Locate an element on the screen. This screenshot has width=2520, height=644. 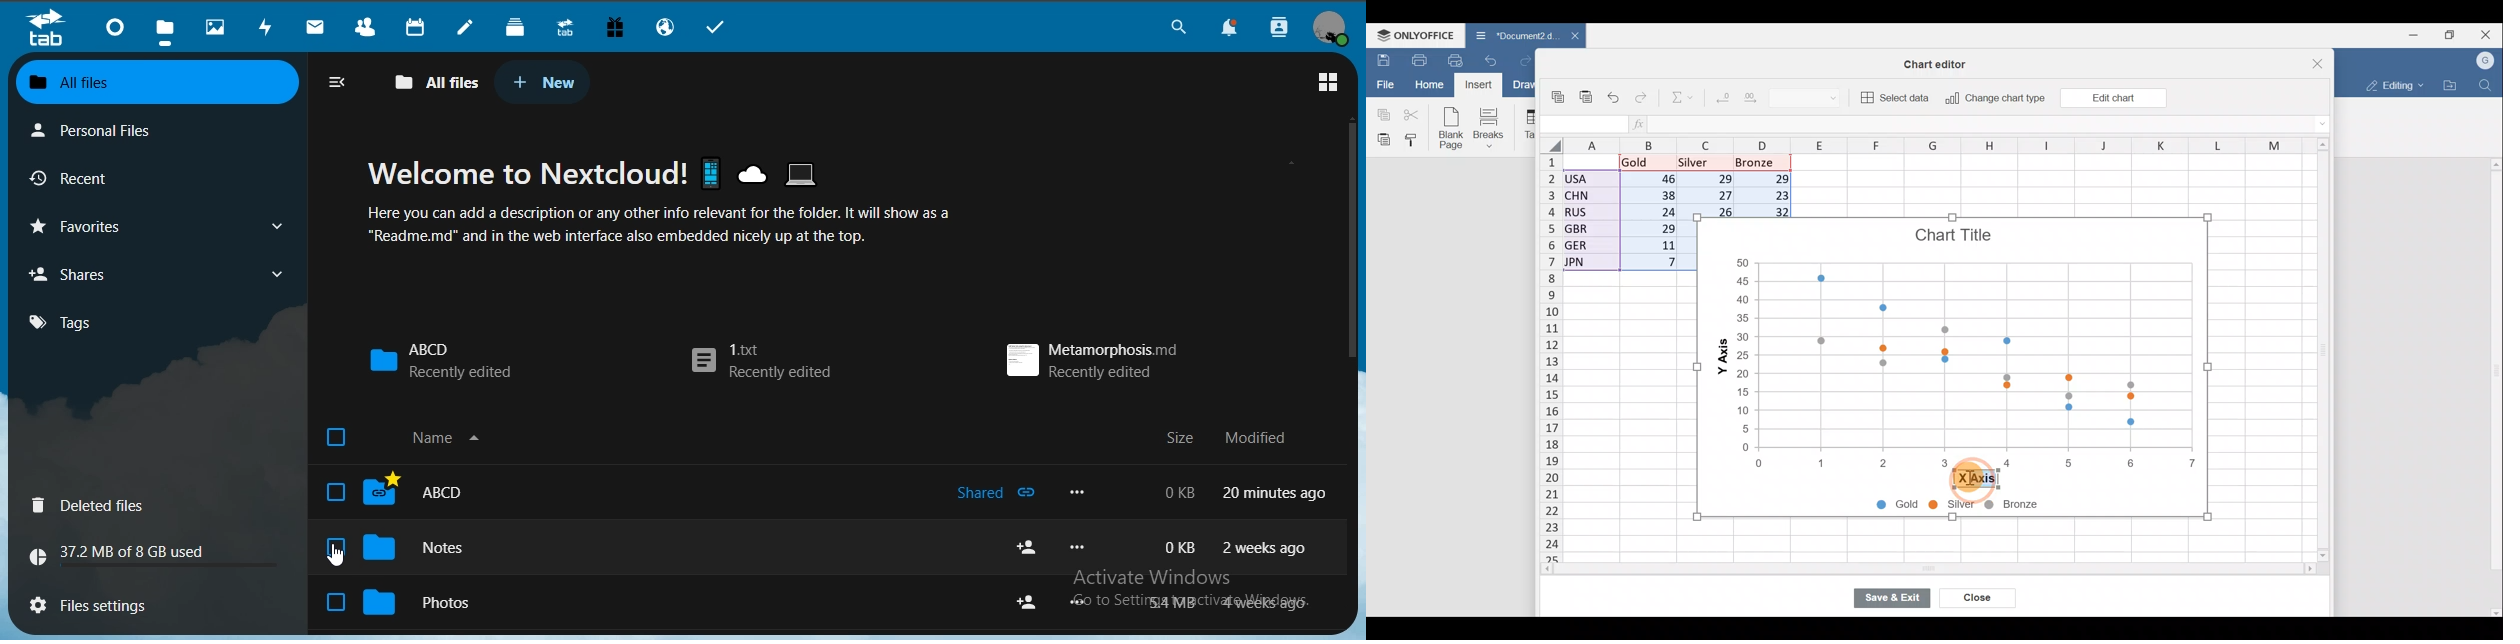
o kb is located at coordinates (1174, 547).